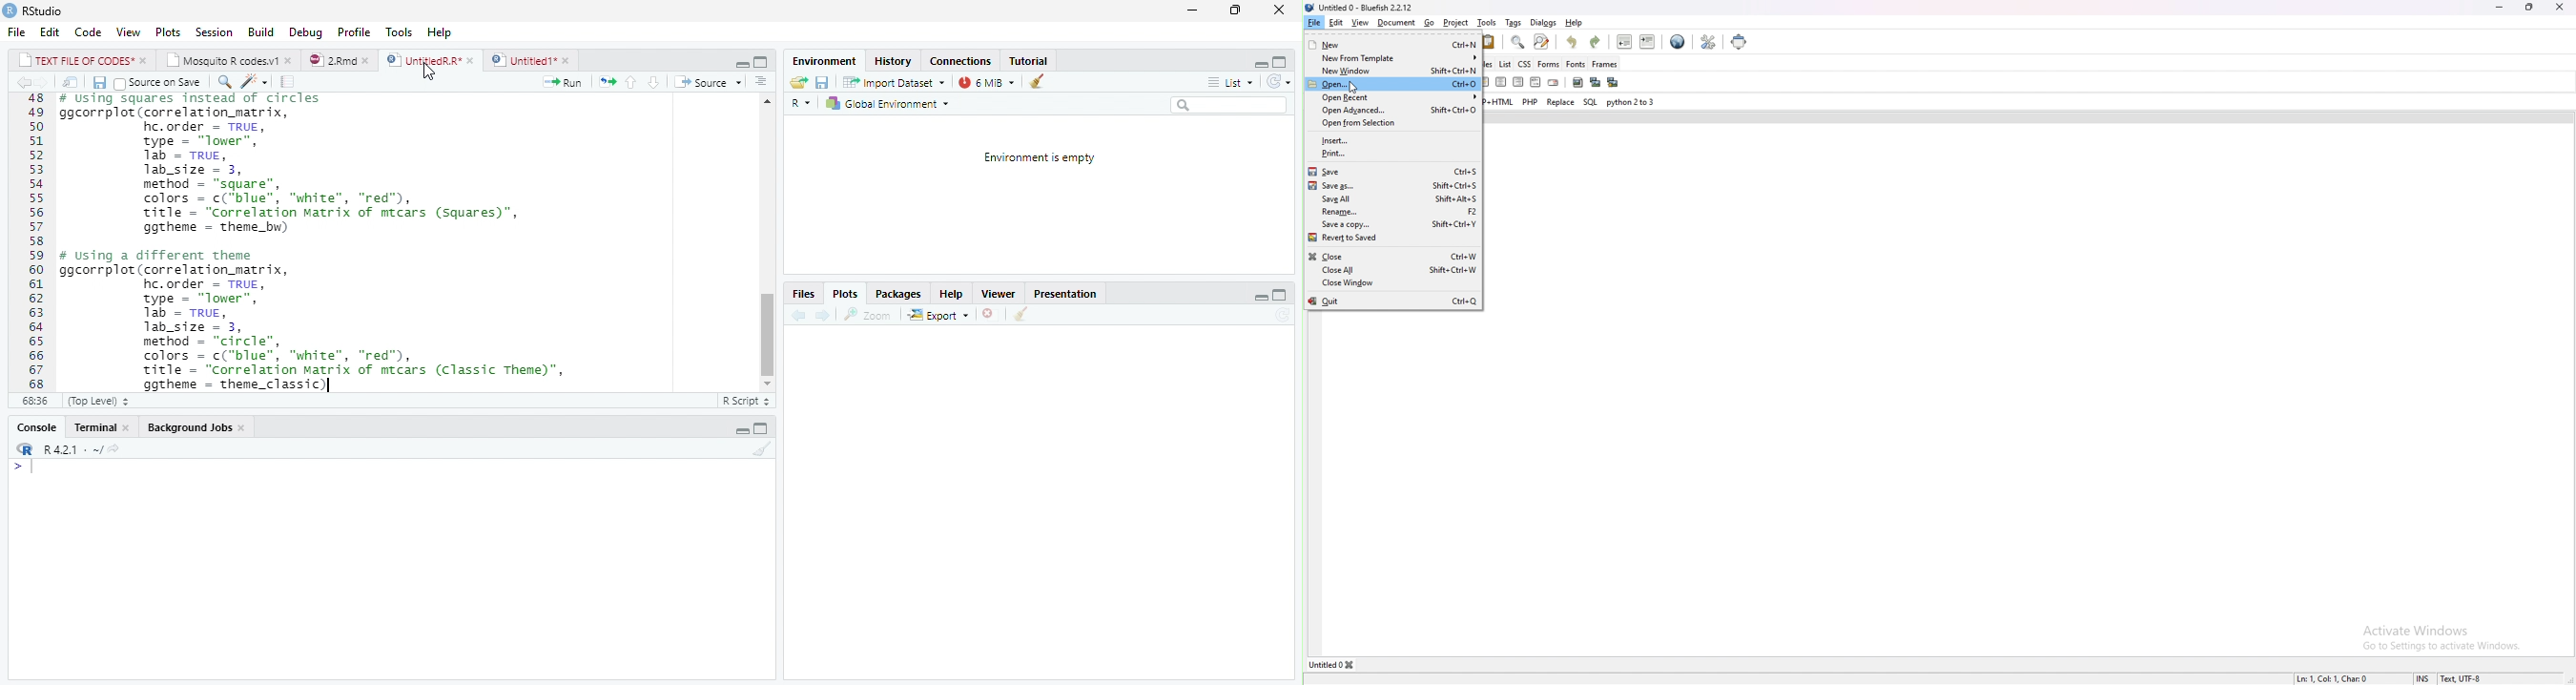  Describe the element at coordinates (2530, 7) in the screenshot. I see `resize` at that location.